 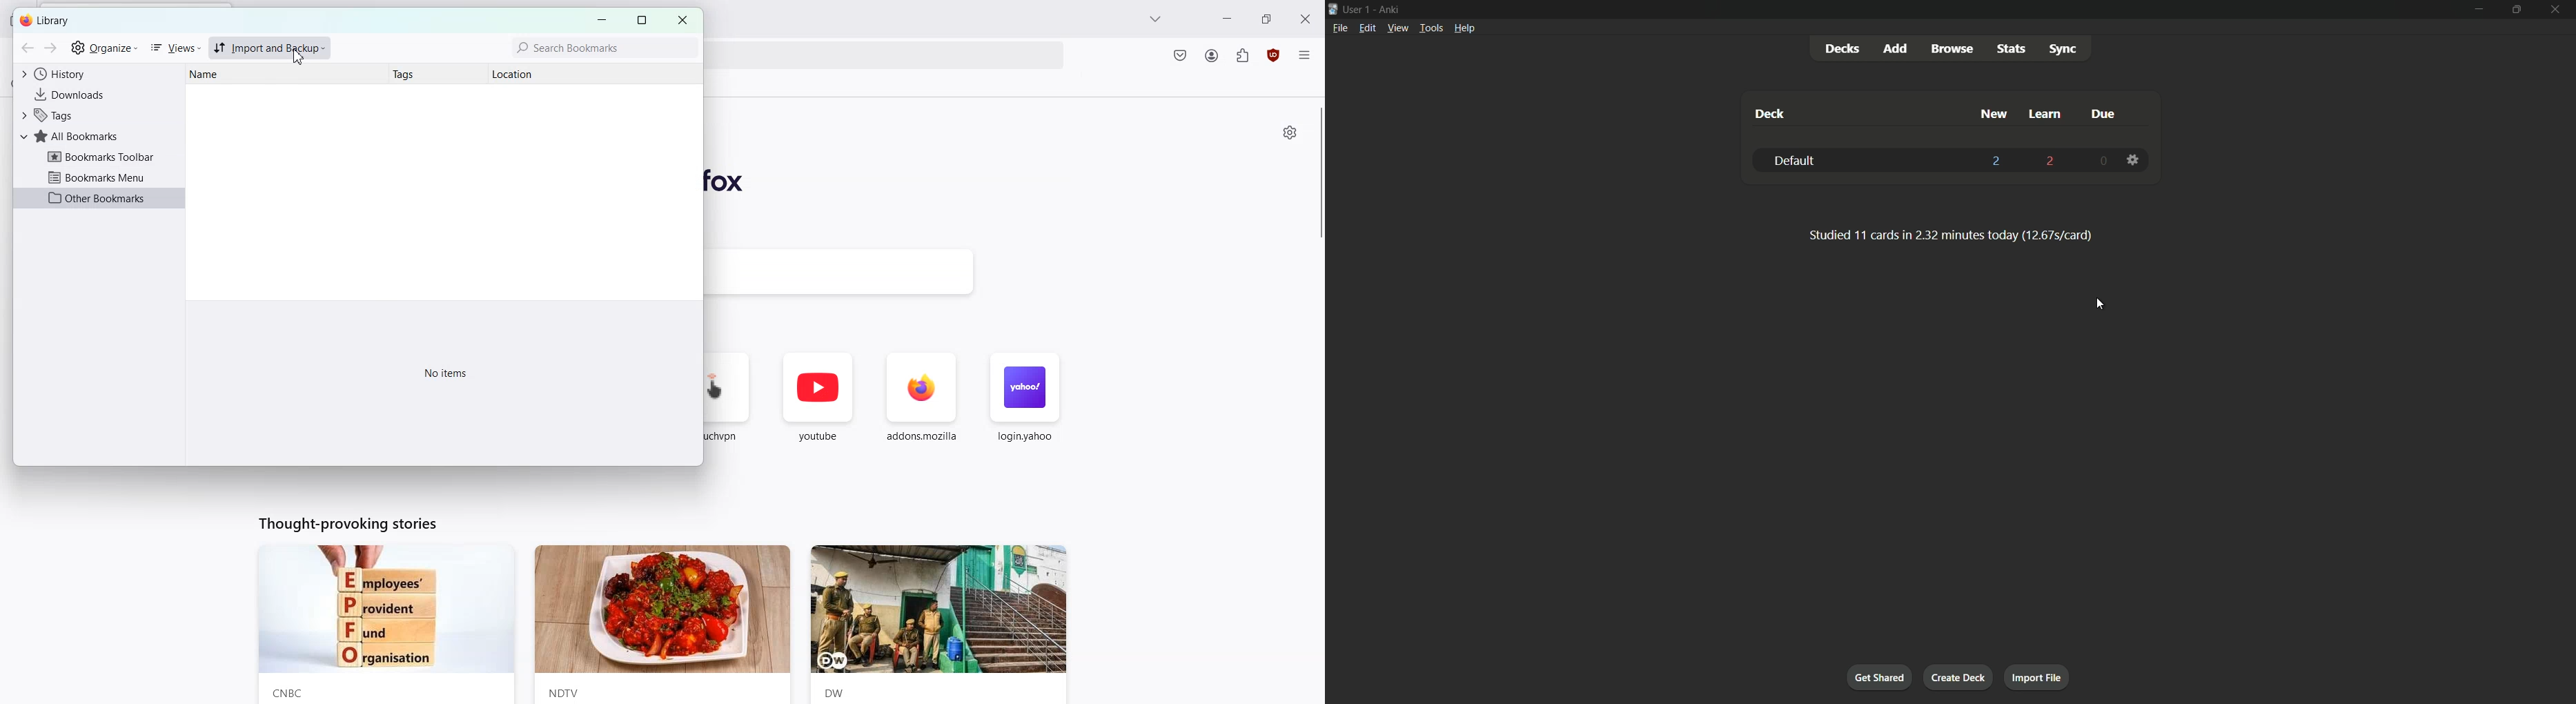 I want to click on touch.vpn, so click(x=731, y=404).